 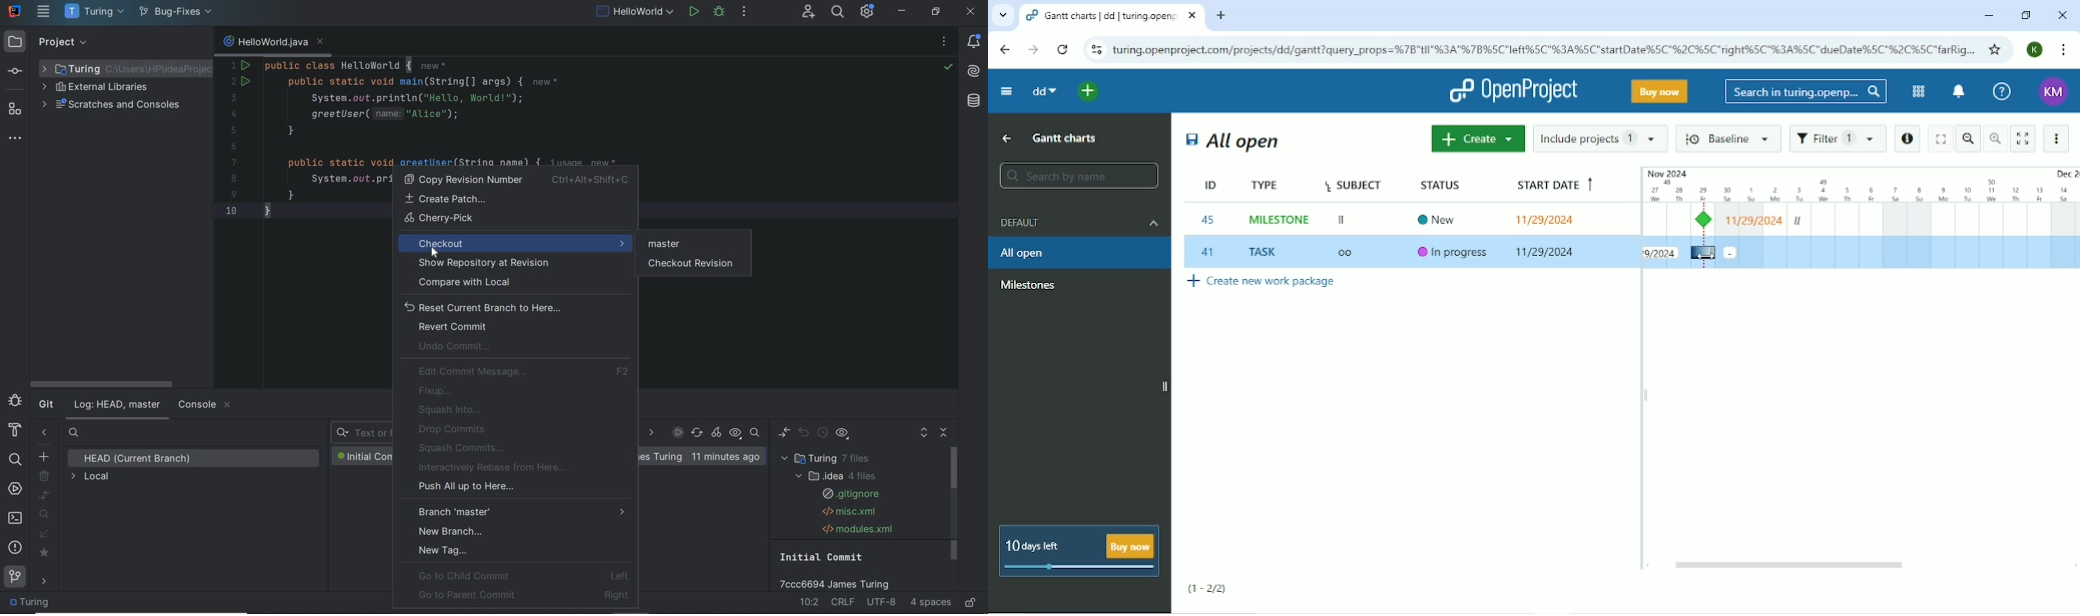 I want to click on 41, so click(x=1208, y=252).